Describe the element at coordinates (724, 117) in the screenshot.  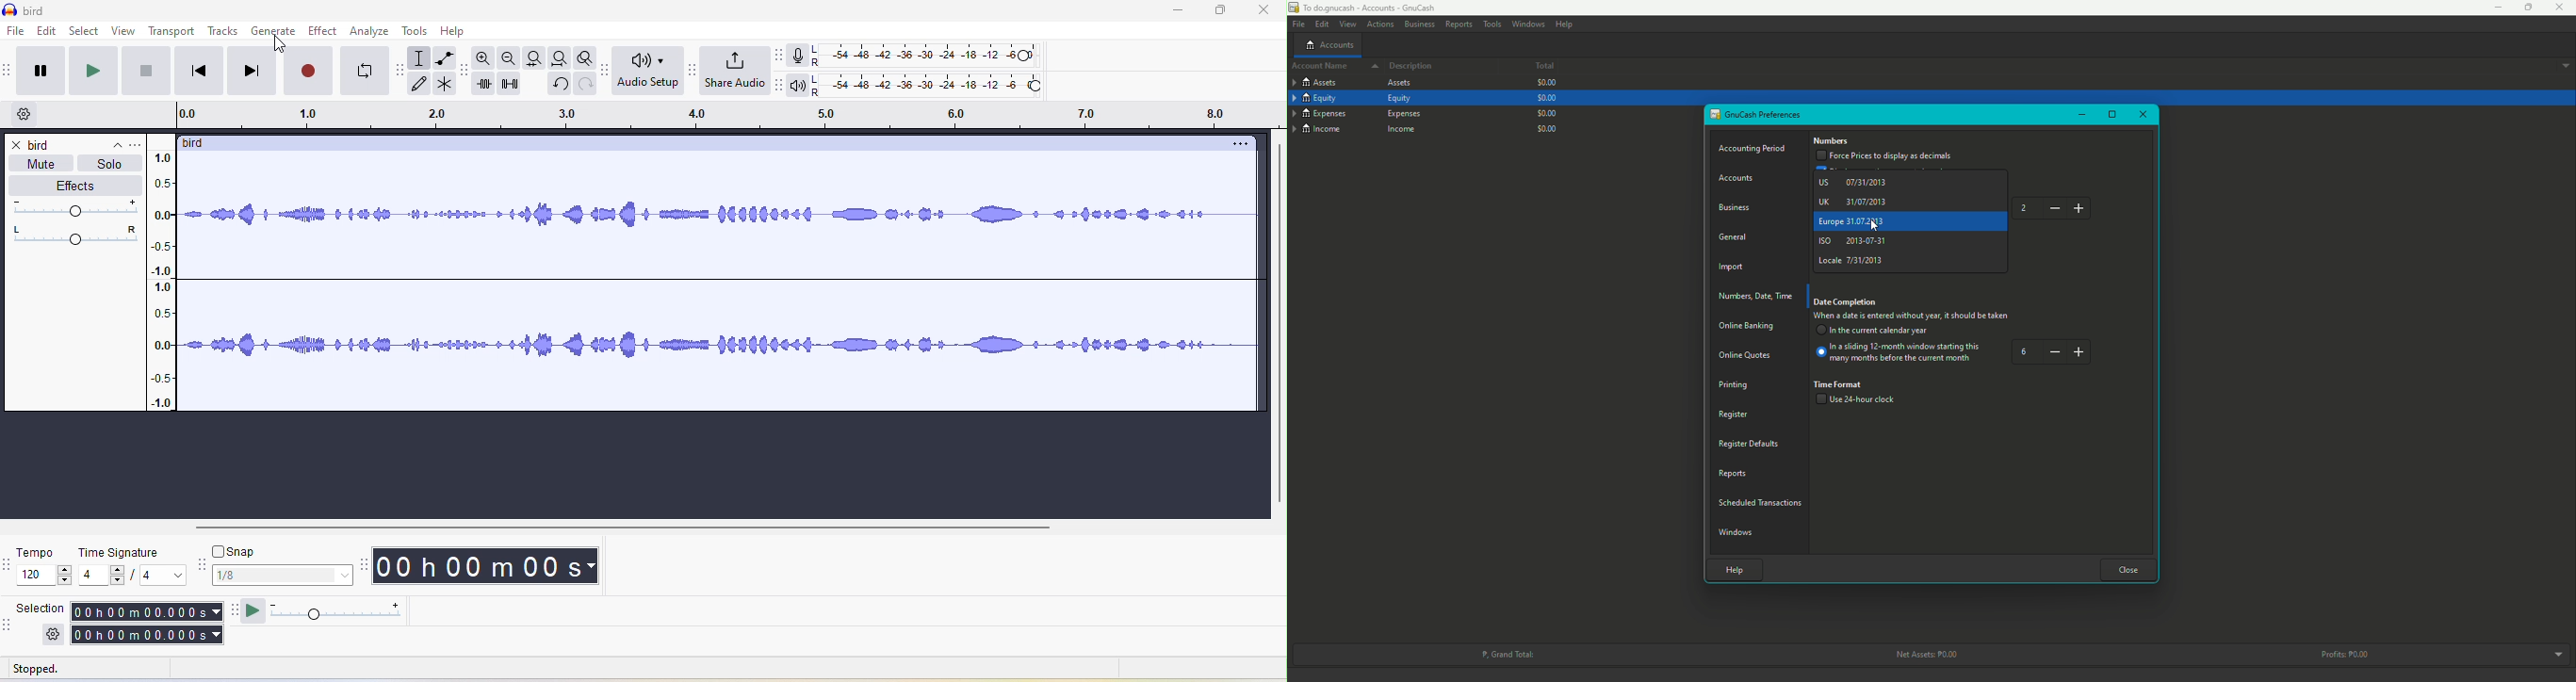
I see `click and drag to define a looping region` at that location.